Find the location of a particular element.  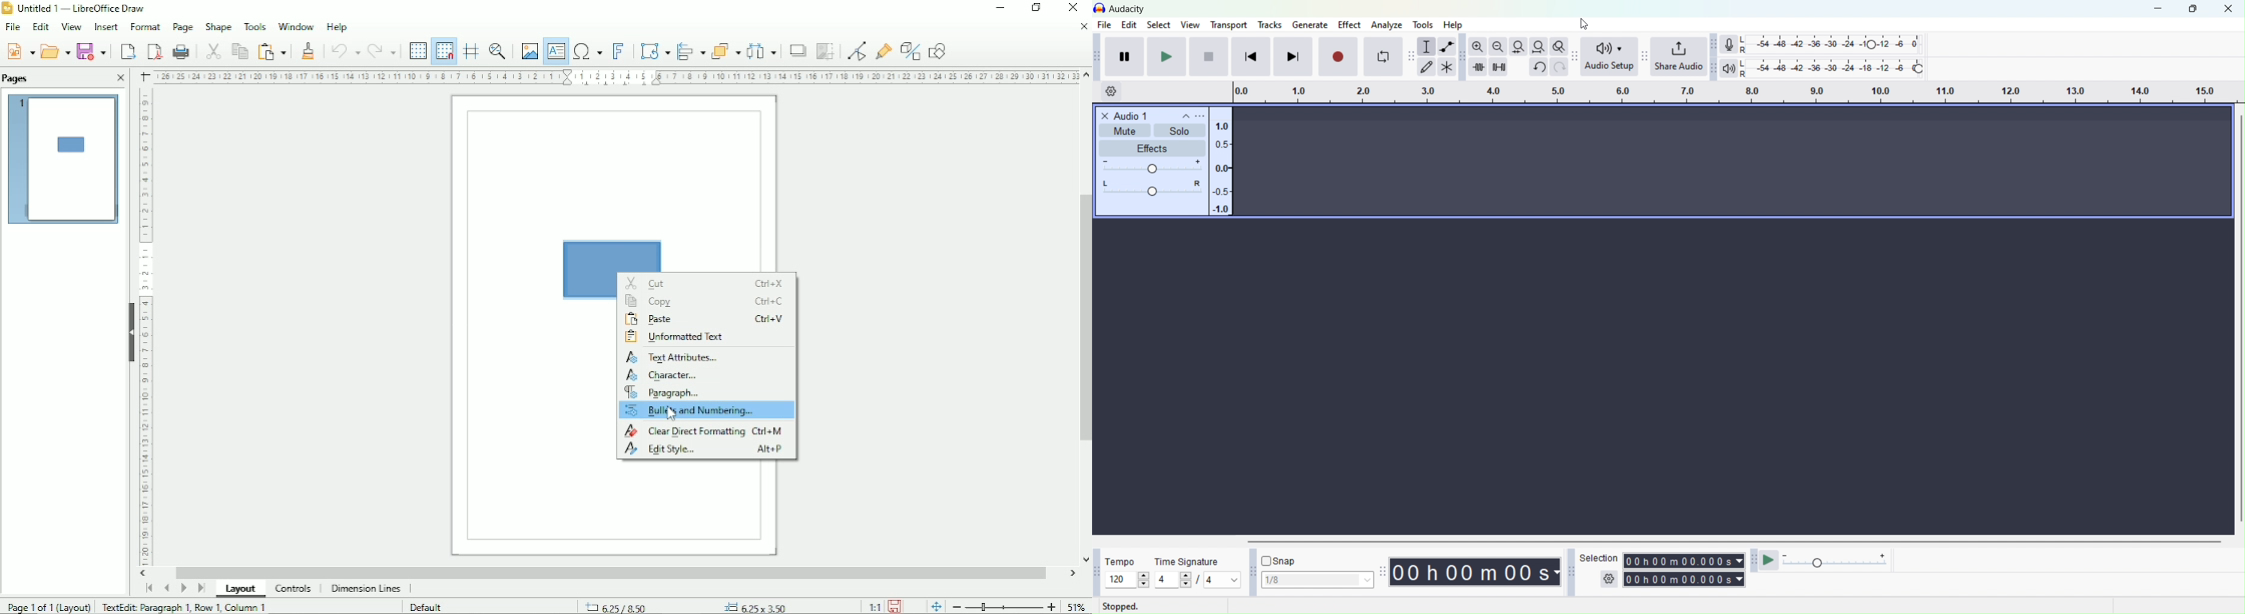

Audacity snapping tool is located at coordinates (1250, 572).